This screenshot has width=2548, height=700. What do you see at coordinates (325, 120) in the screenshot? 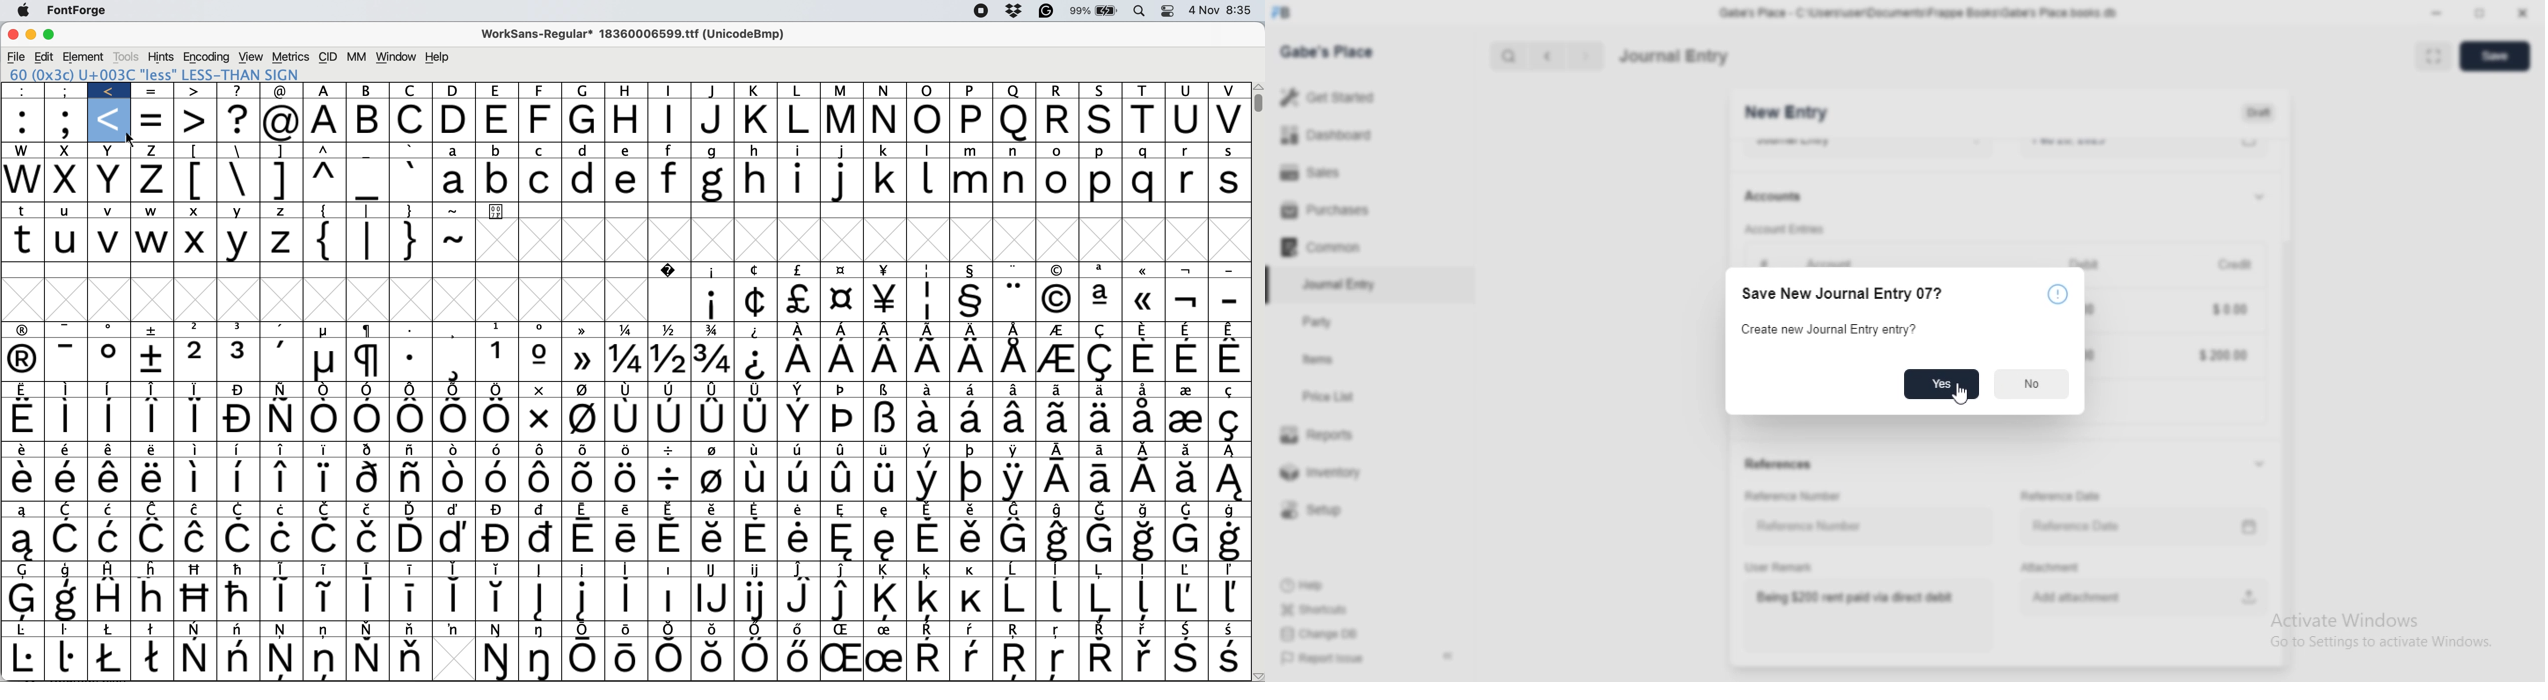
I see `a` at bounding box center [325, 120].